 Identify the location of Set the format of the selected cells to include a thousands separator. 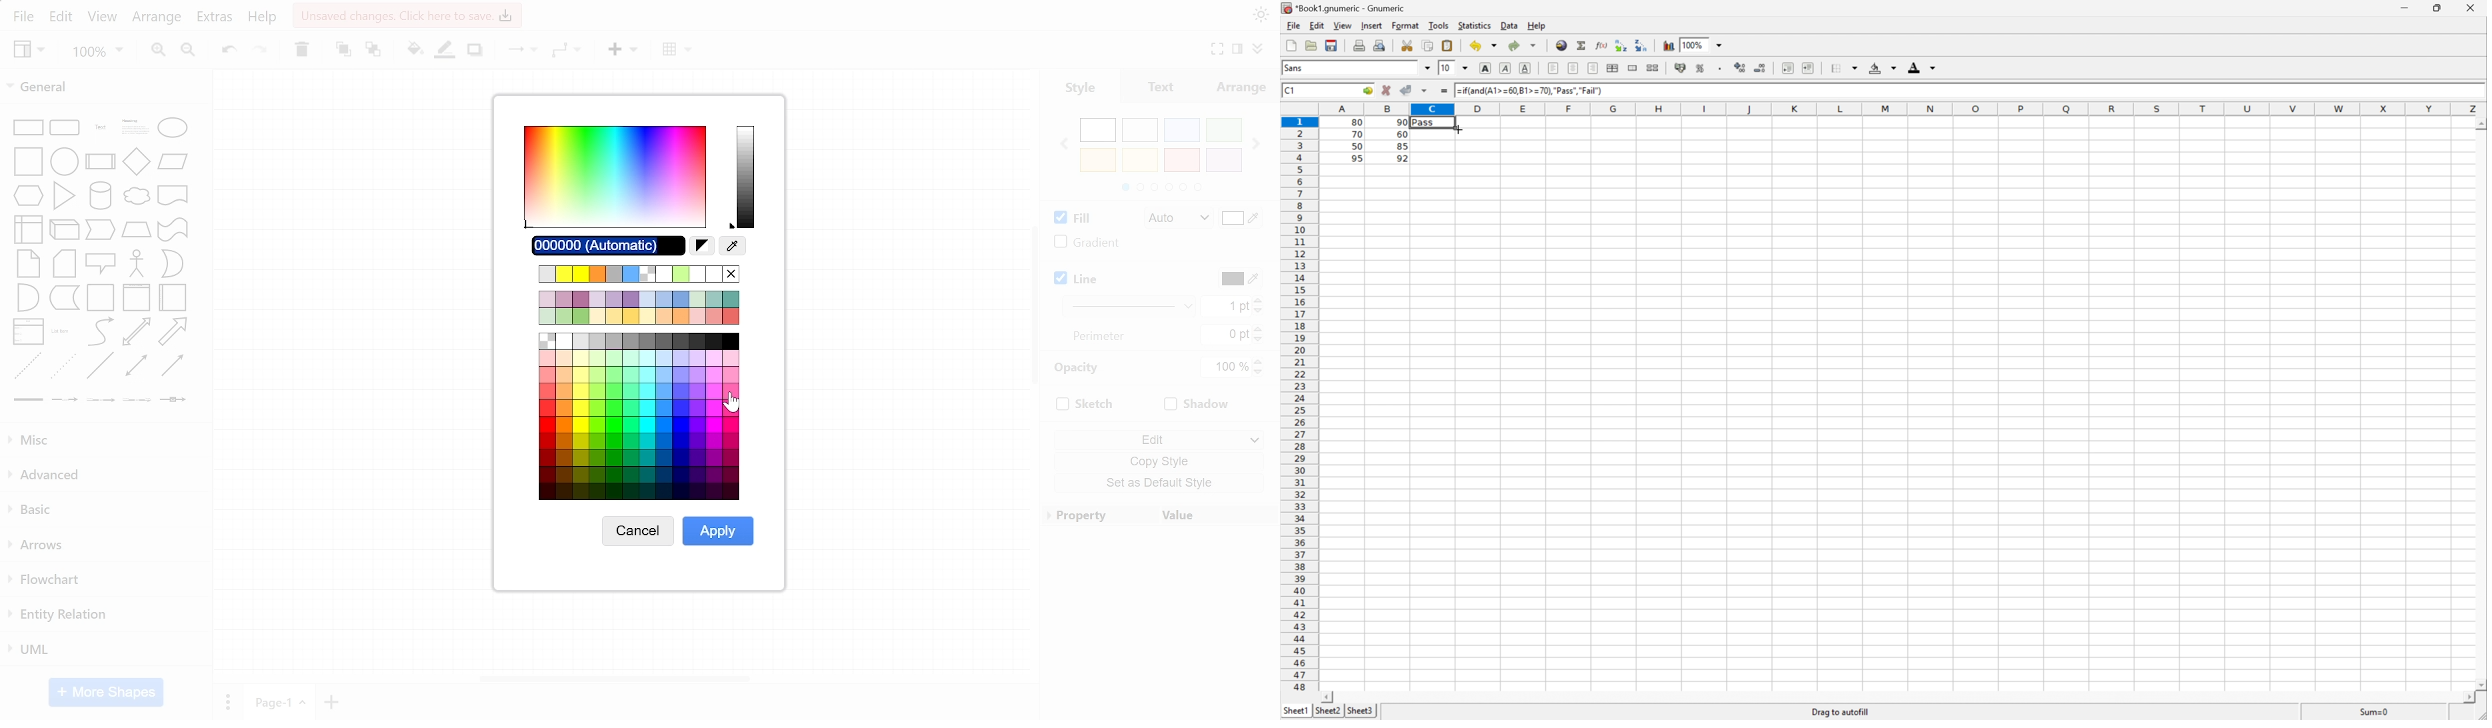
(1723, 66).